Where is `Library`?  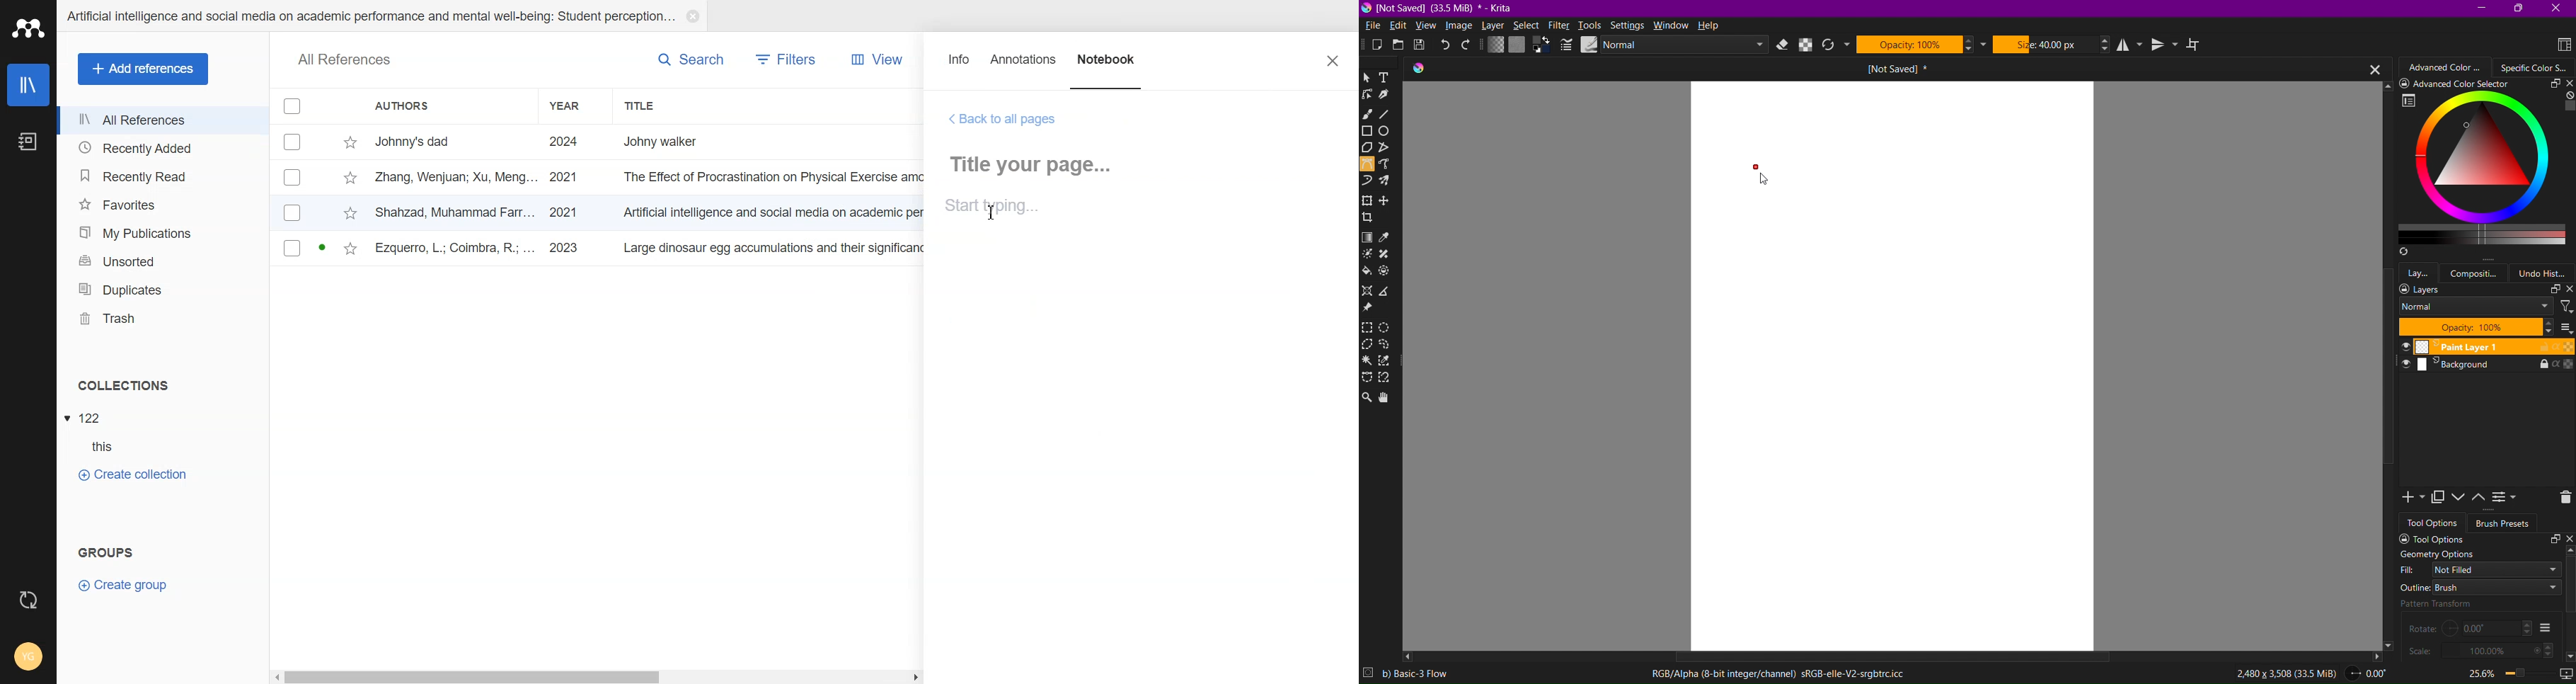
Library is located at coordinates (30, 85).